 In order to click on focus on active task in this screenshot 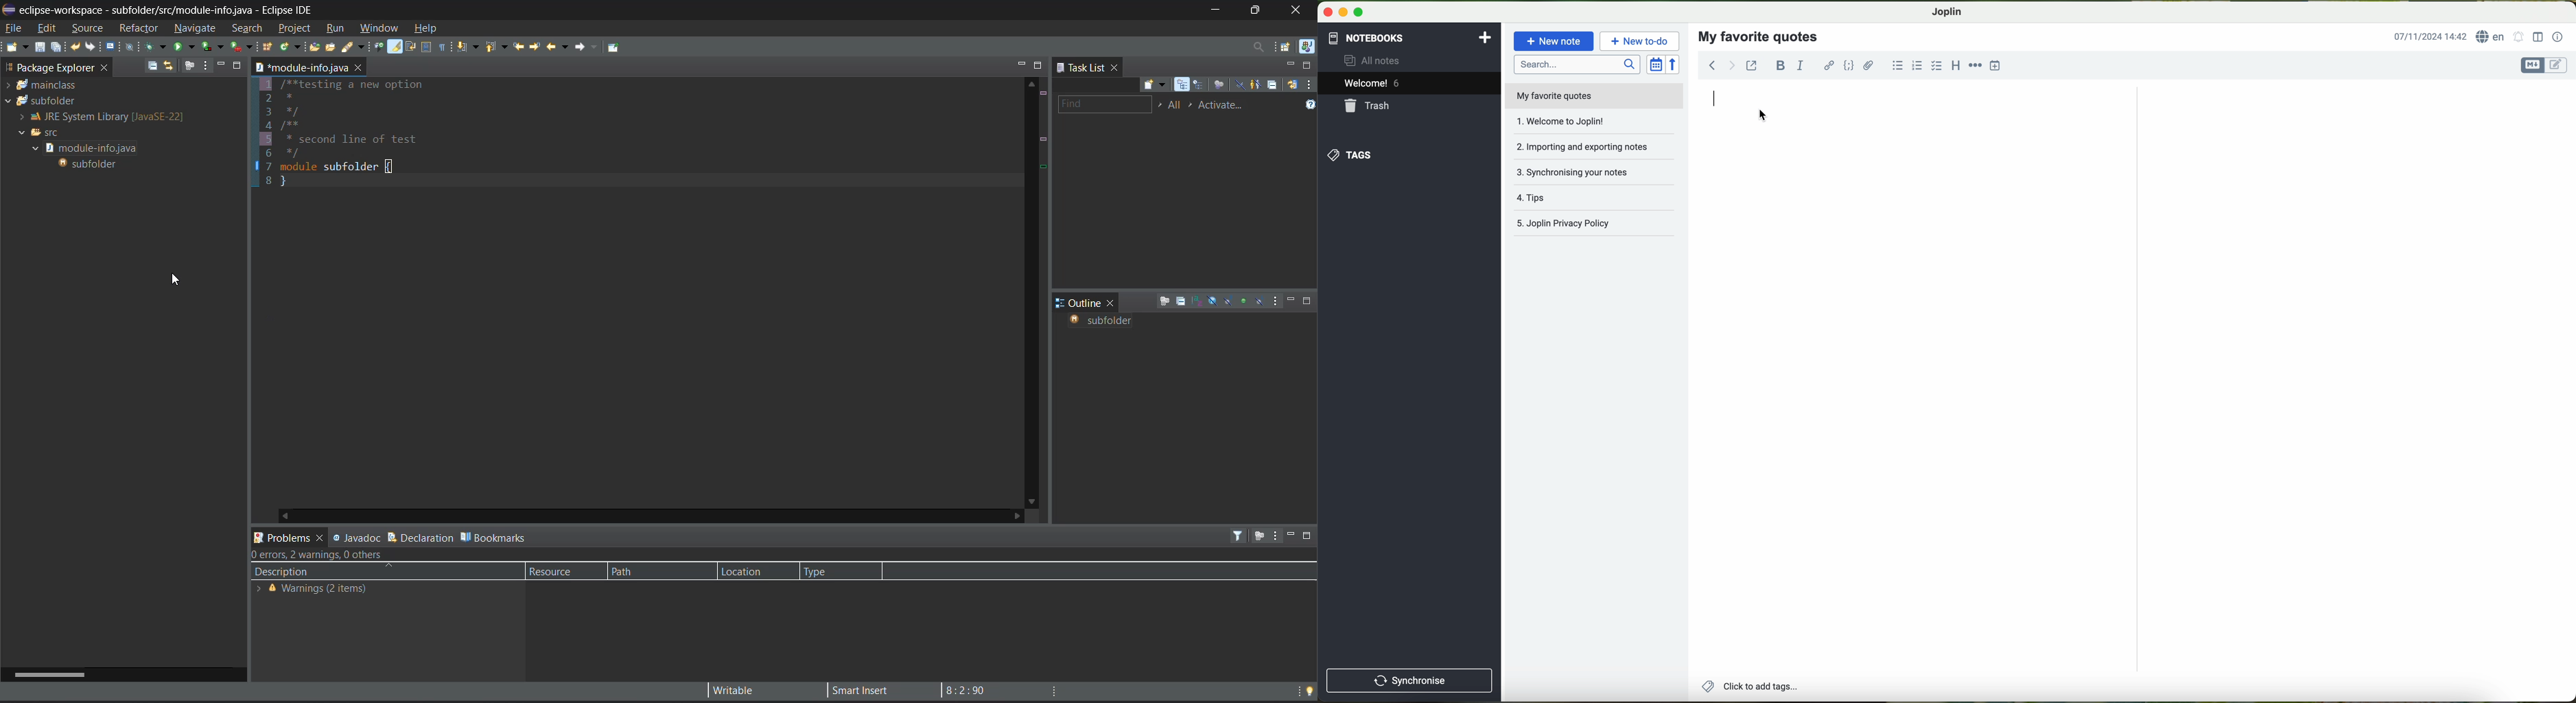, I will do `click(191, 65)`.